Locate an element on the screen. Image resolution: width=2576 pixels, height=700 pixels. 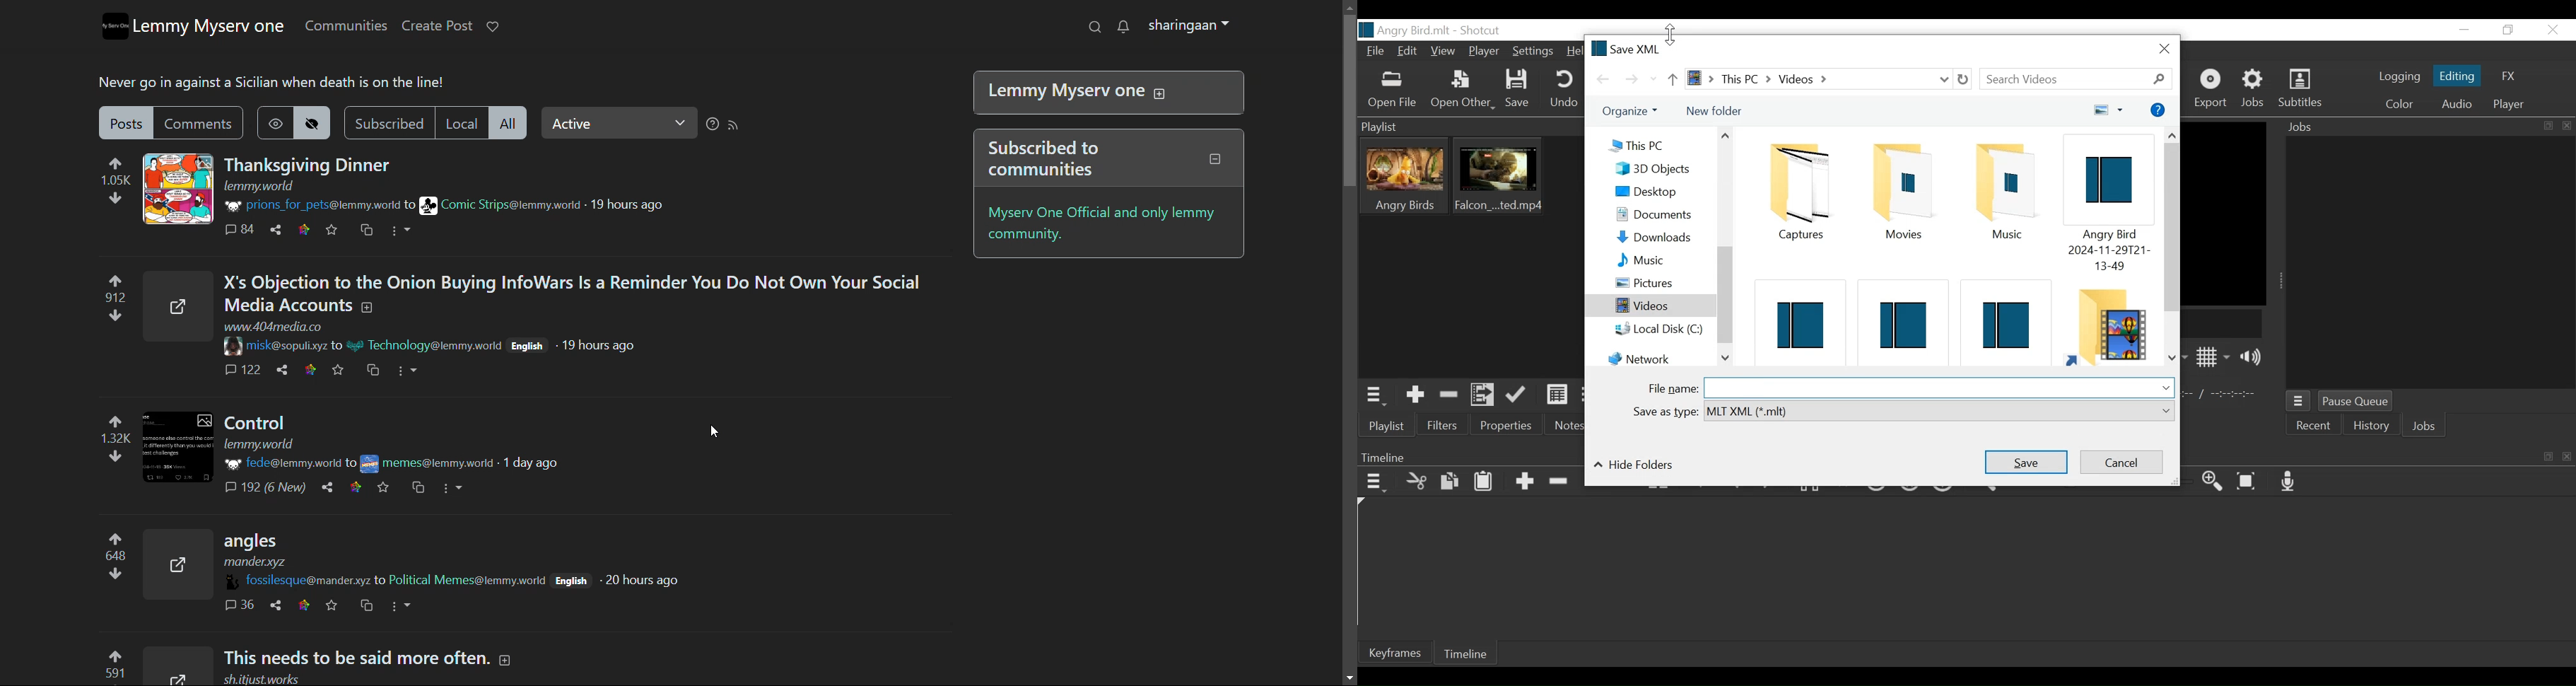
Help is located at coordinates (1576, 51).